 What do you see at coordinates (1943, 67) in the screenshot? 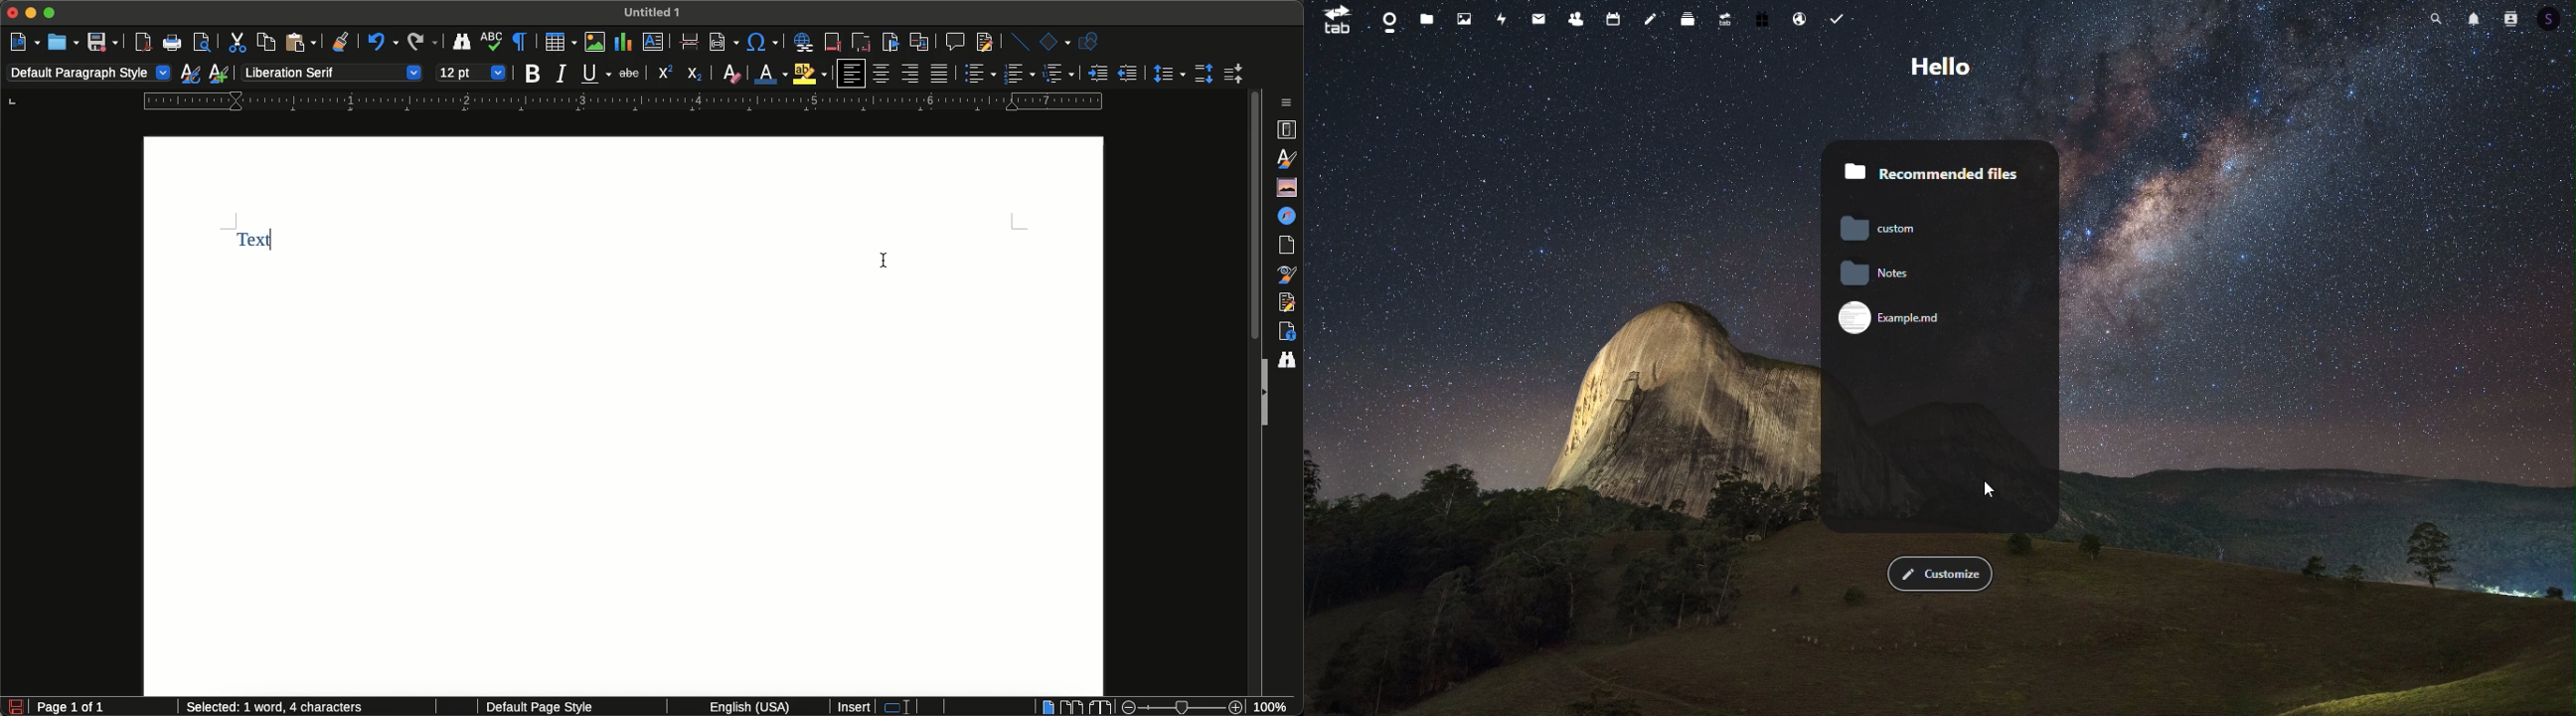
I see `hello` at bounding box center [1943, 67].